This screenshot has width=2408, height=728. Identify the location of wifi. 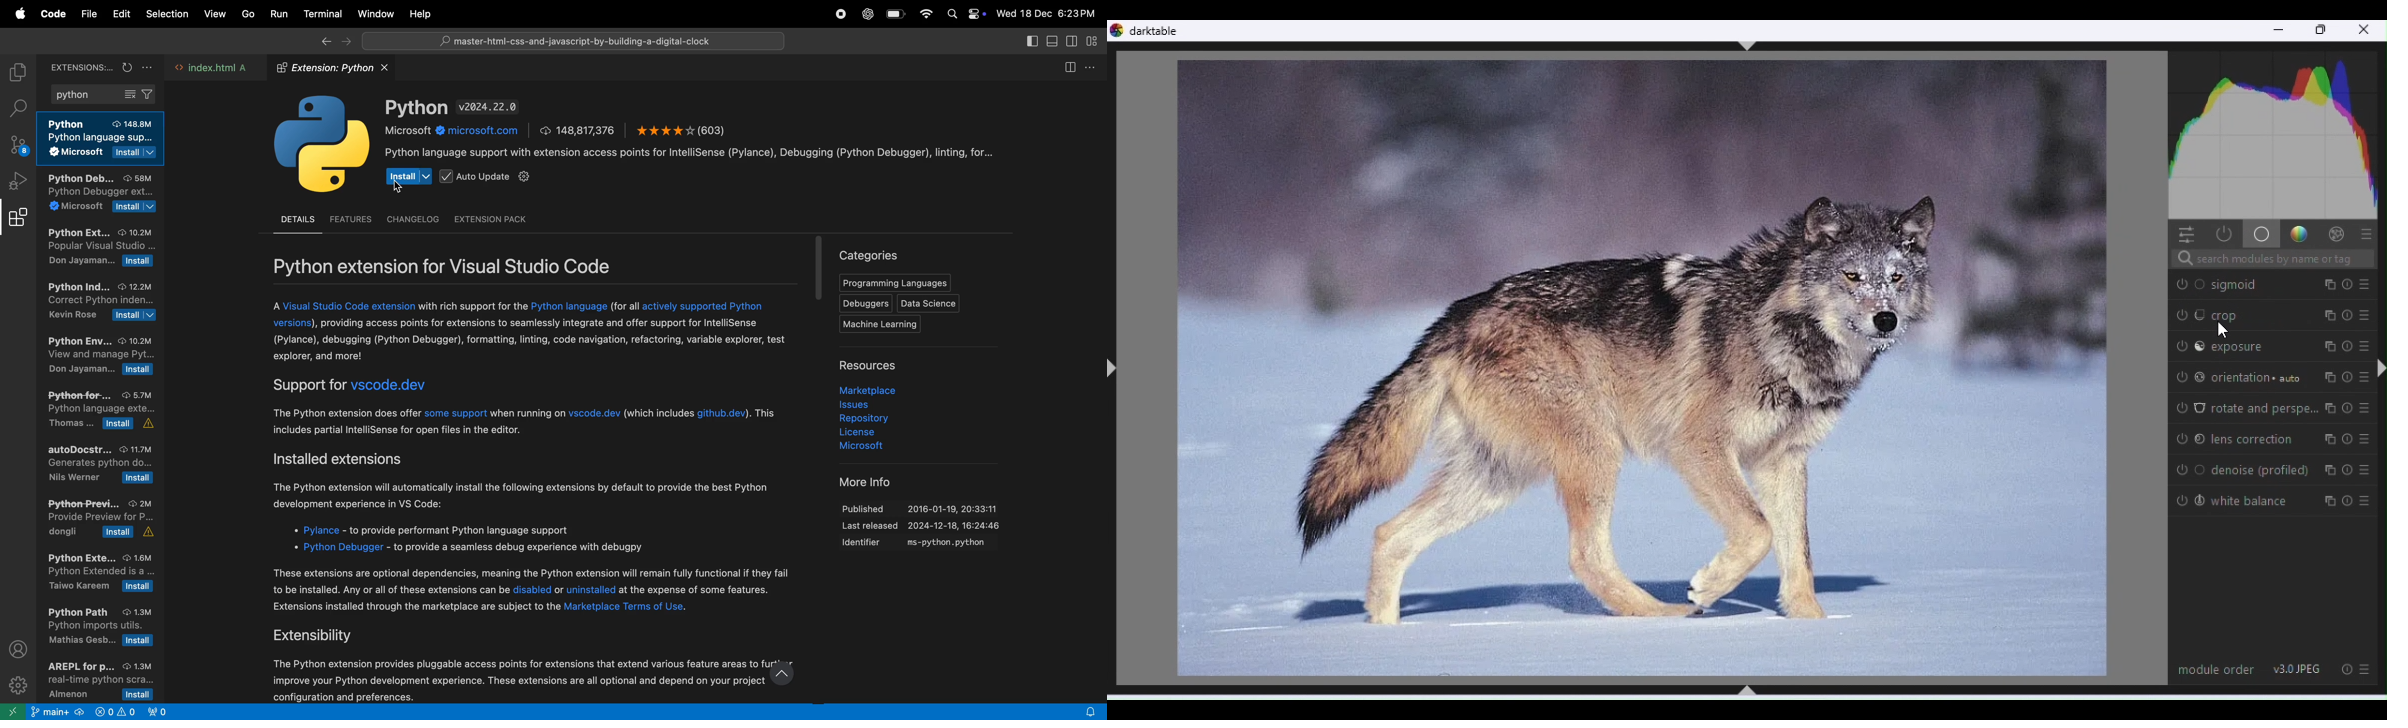
(925, 14).